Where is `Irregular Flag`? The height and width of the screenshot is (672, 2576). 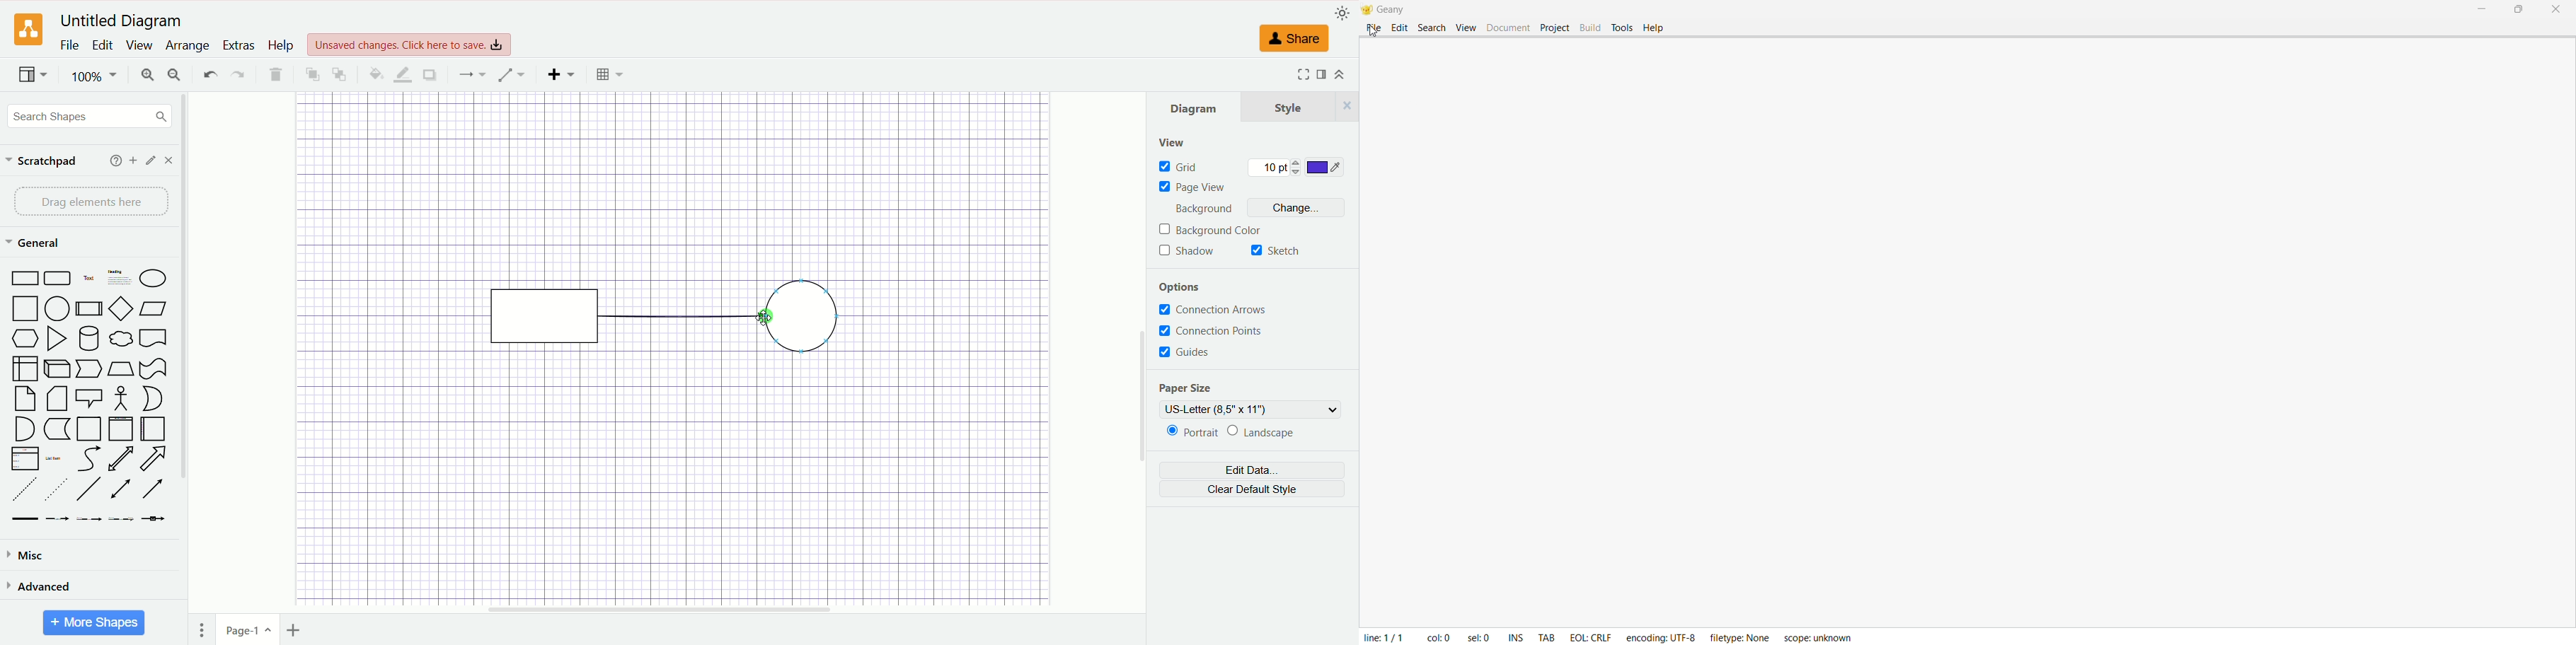
Irregular Flag is located at coordinates (154, 369).